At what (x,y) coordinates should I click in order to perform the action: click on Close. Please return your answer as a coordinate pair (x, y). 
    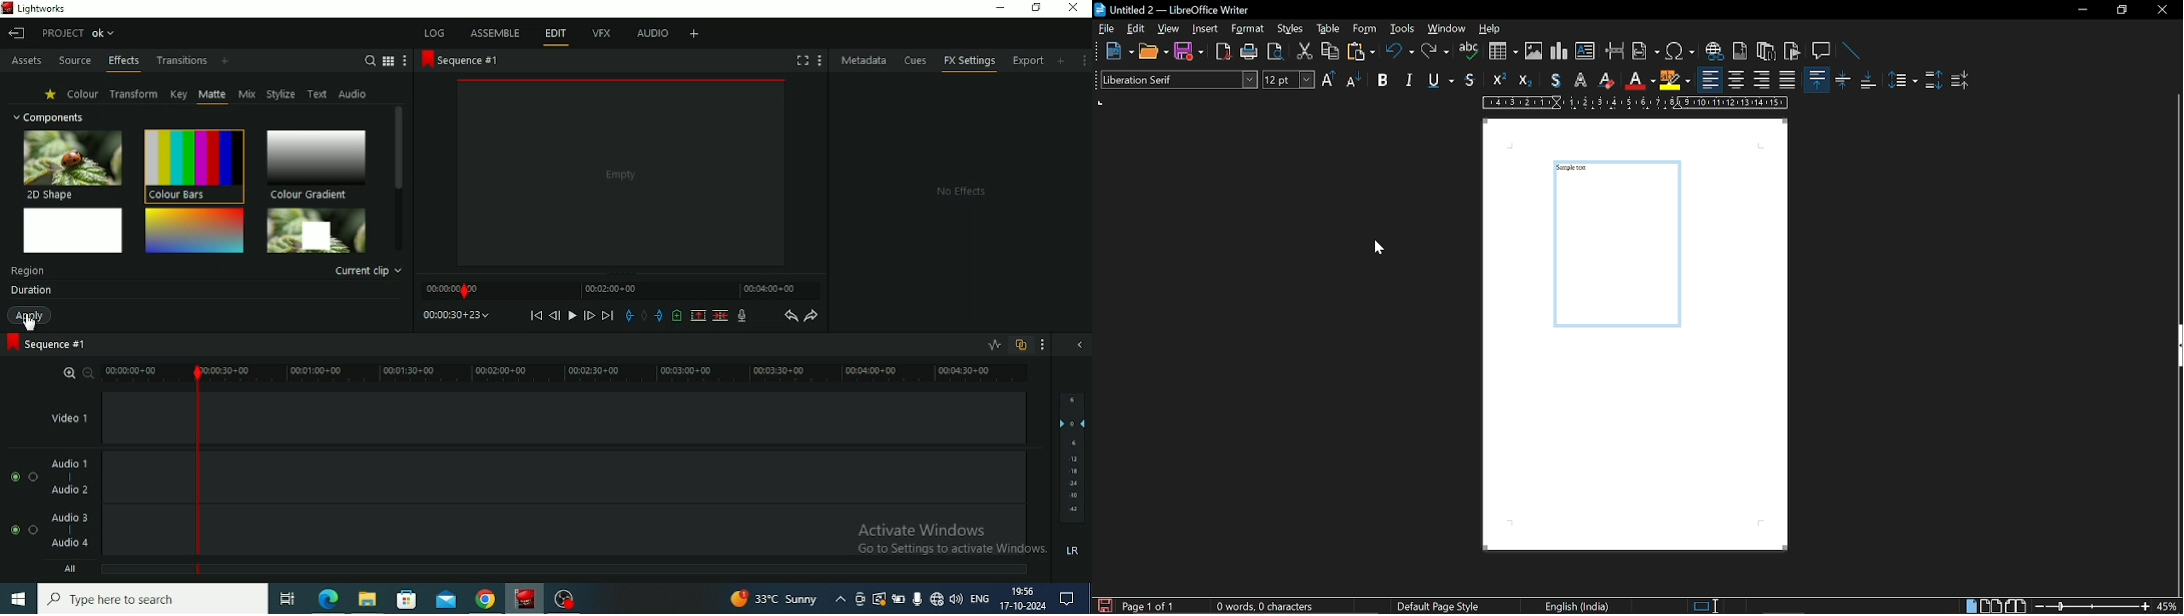
    Looking at the image, I should click on (1073, 9).